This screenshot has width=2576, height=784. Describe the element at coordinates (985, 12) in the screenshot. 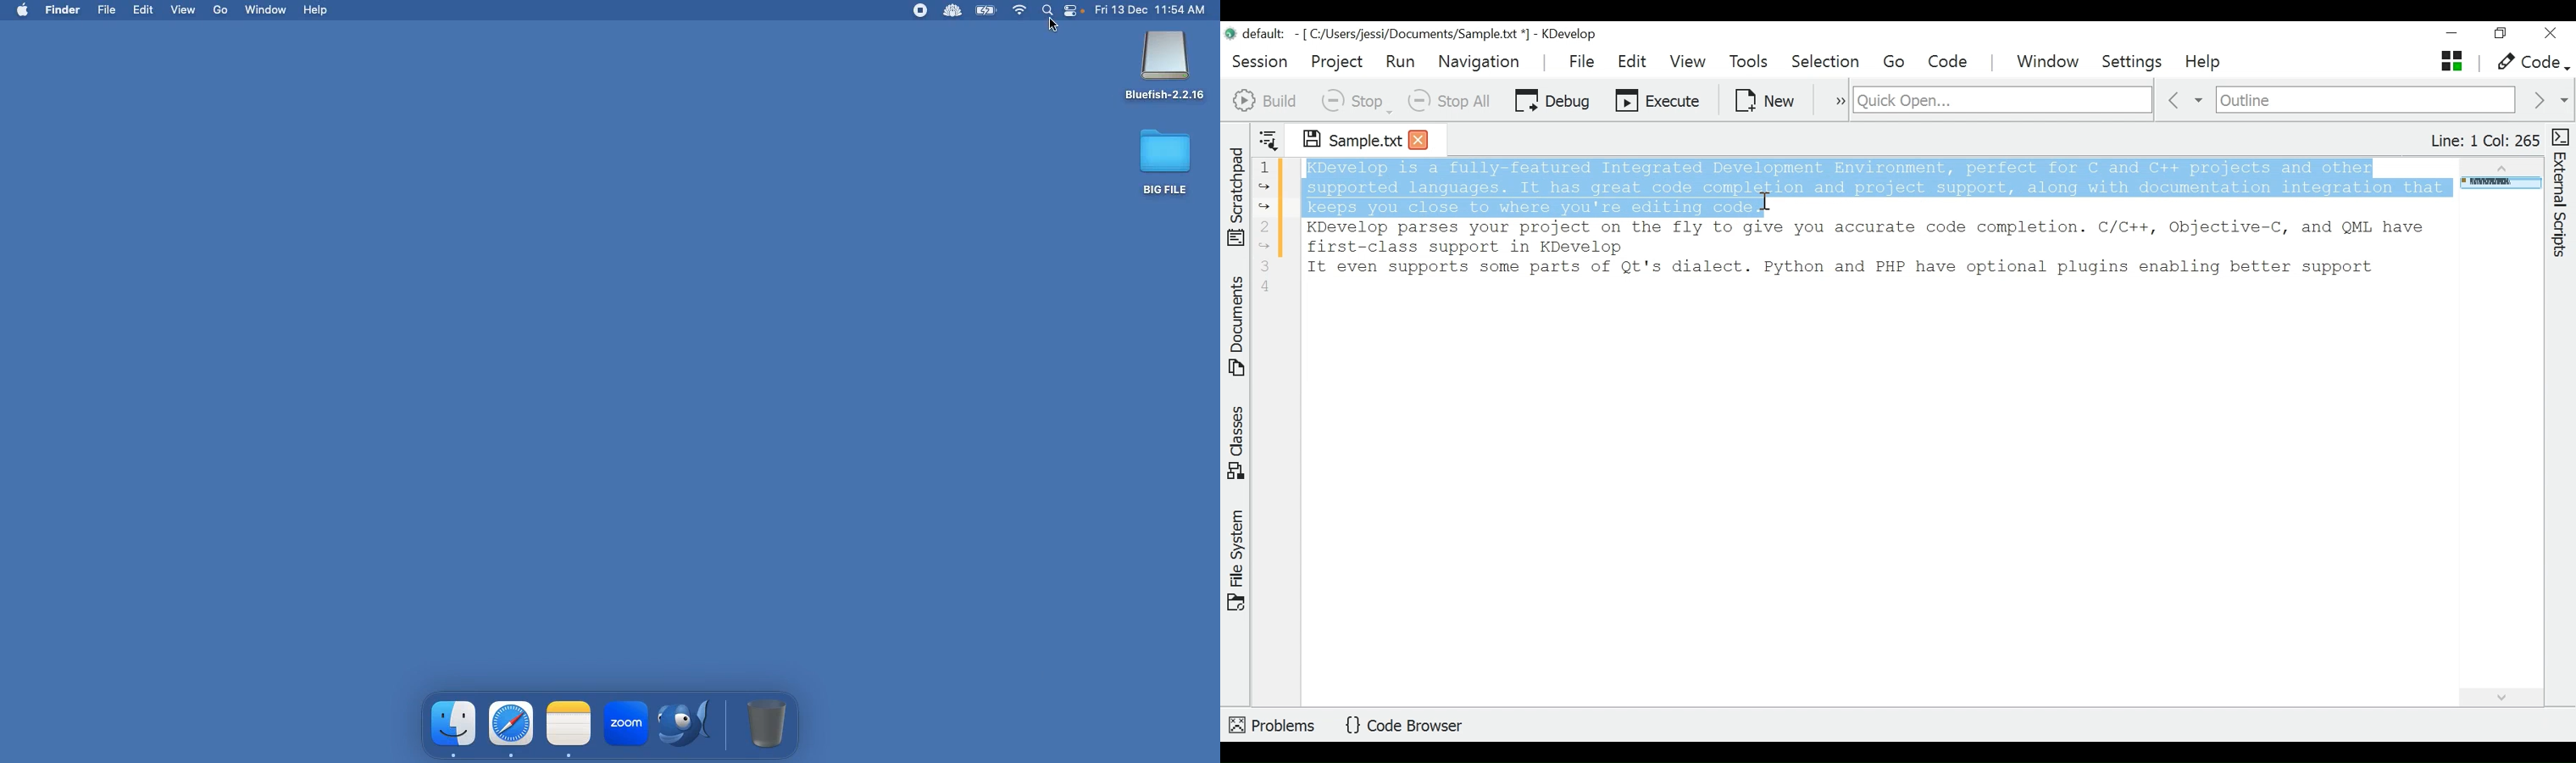

I see `Charge` at that location.